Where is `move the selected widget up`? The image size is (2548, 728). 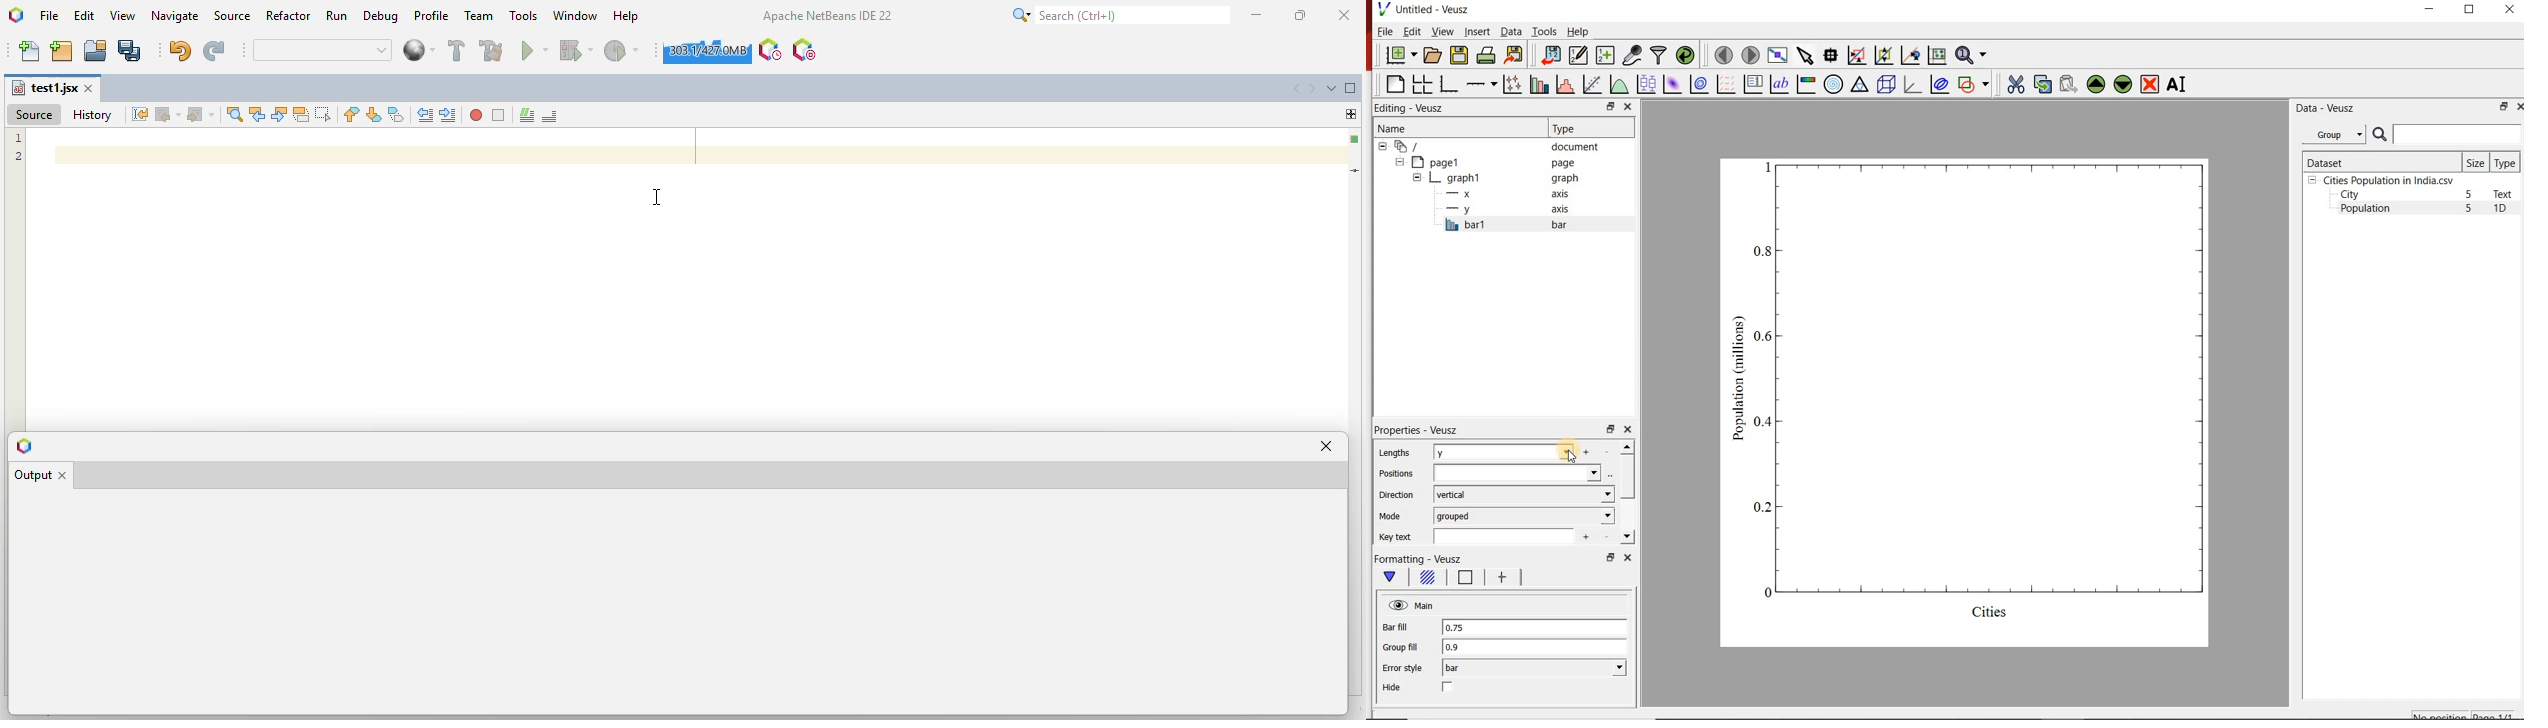
move the selected widget up is located at coordinates (2096, 83).